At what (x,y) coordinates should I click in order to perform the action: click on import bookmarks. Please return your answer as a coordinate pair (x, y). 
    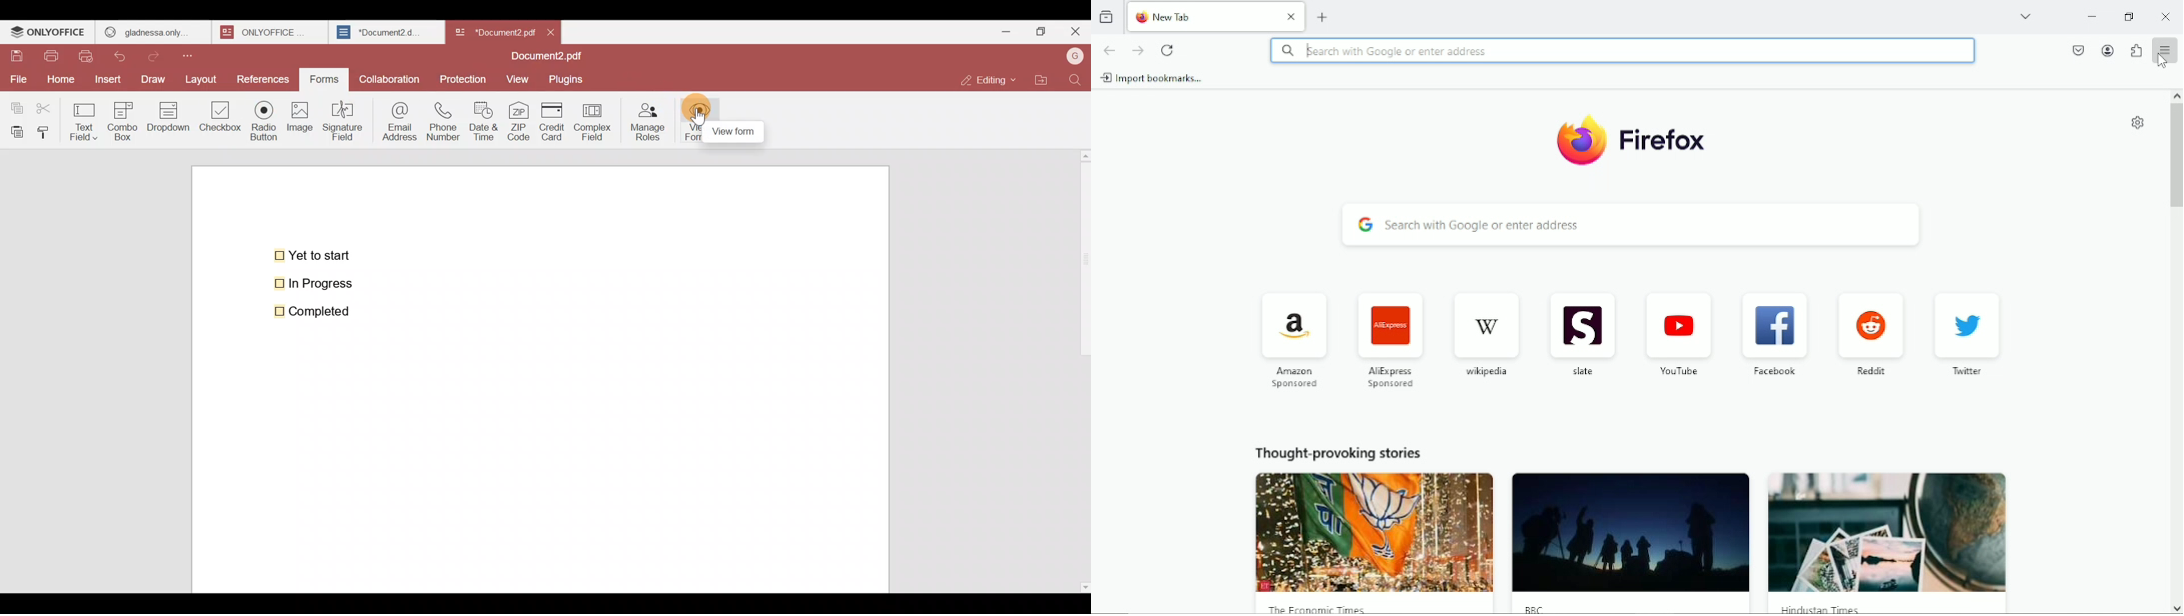
    Looking at the image, I should click on (1153, 78).